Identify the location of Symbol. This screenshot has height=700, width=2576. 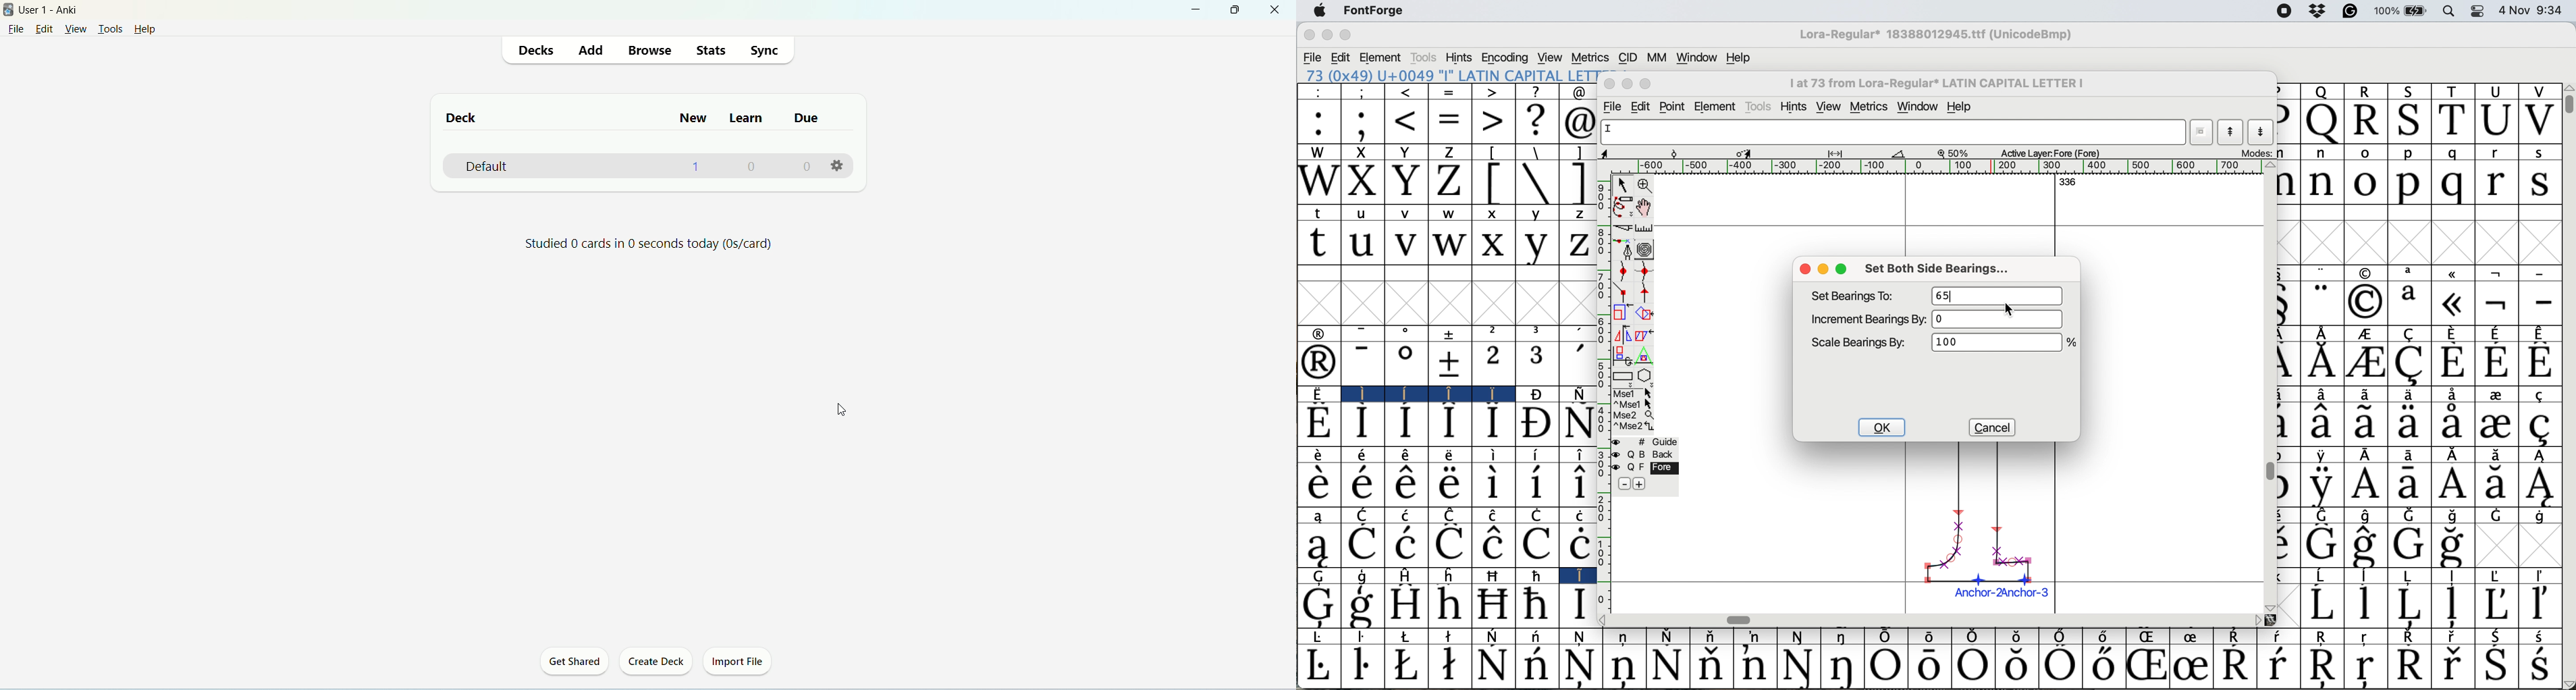
(1491, 665).